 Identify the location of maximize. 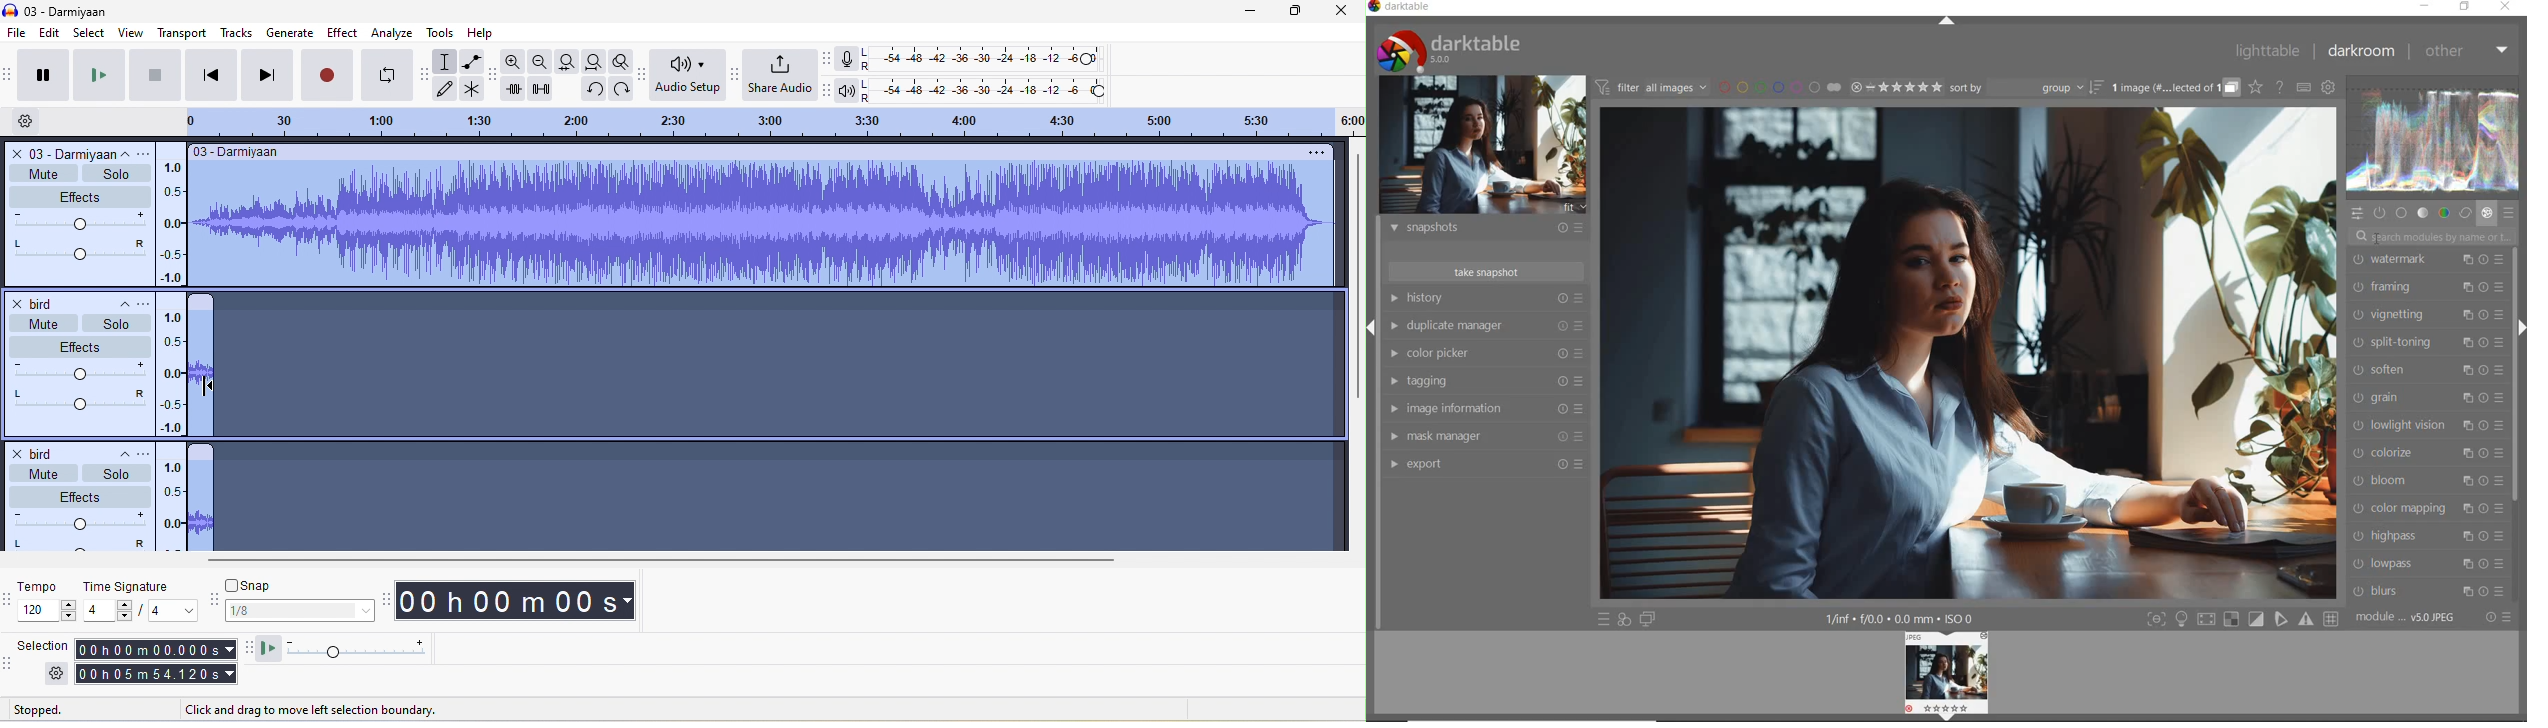
(1292, 11).